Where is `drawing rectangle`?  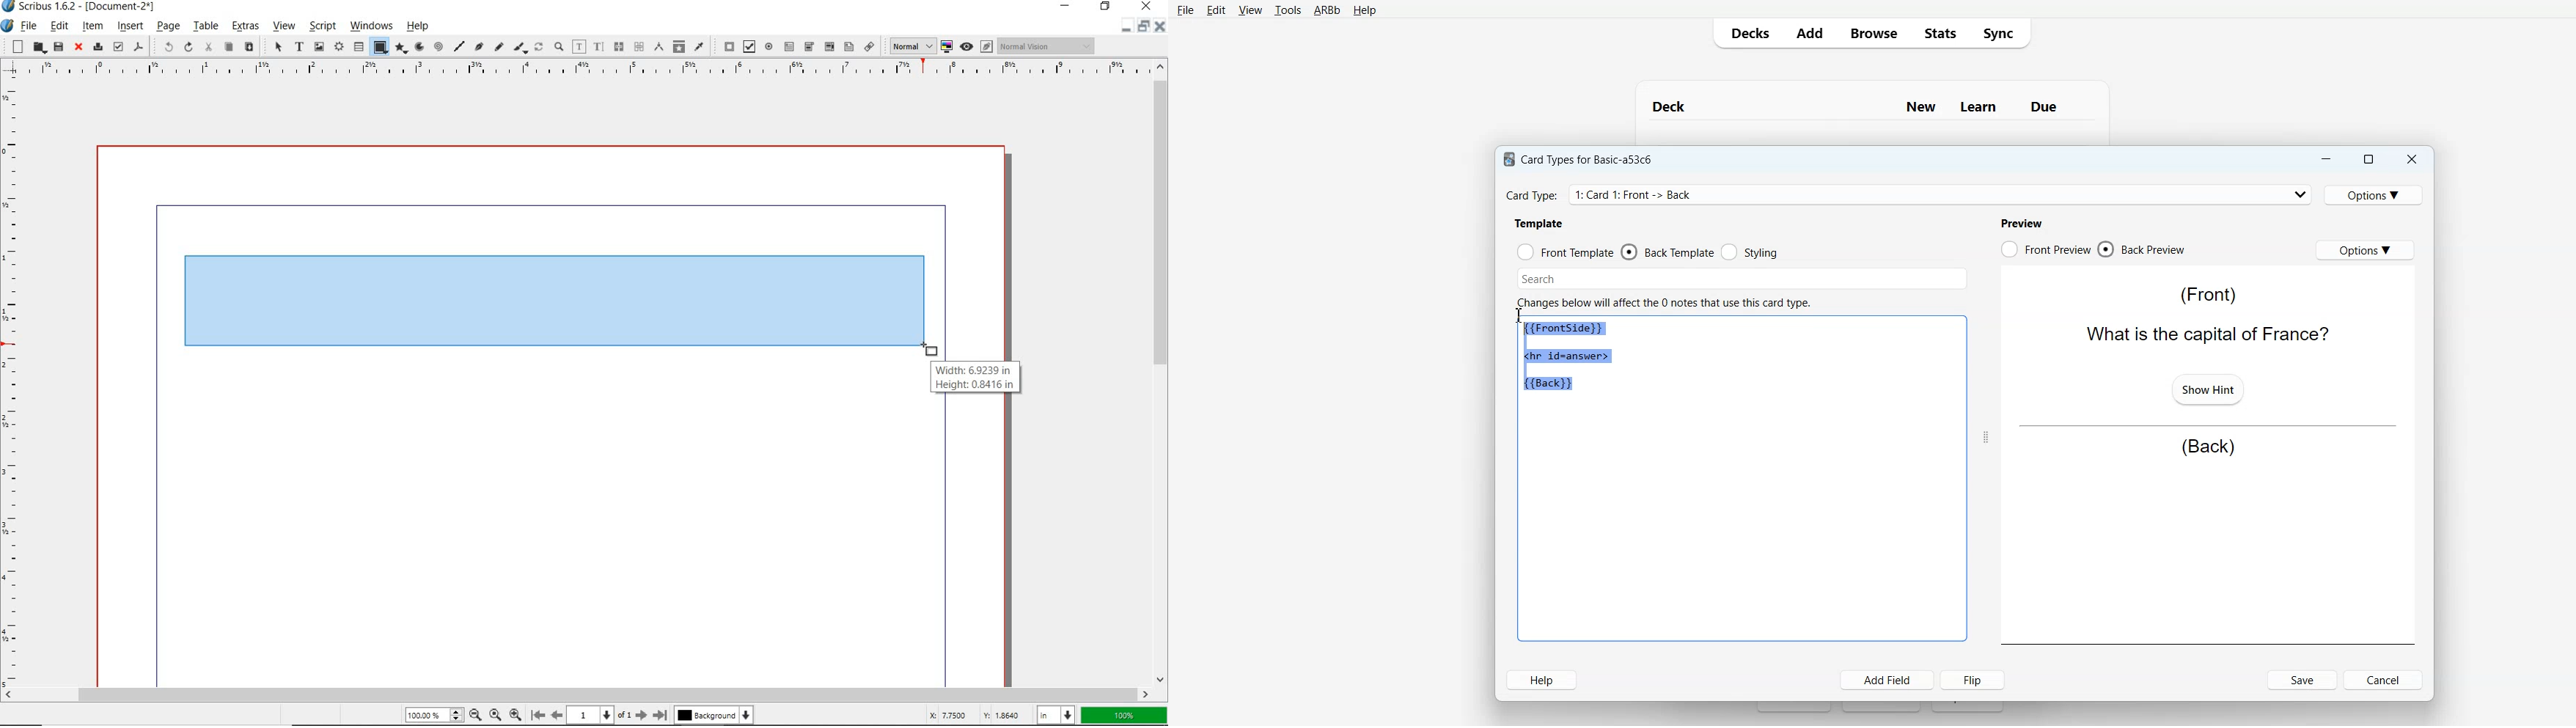 drawing rectangle is located at coordinates (560, 301).